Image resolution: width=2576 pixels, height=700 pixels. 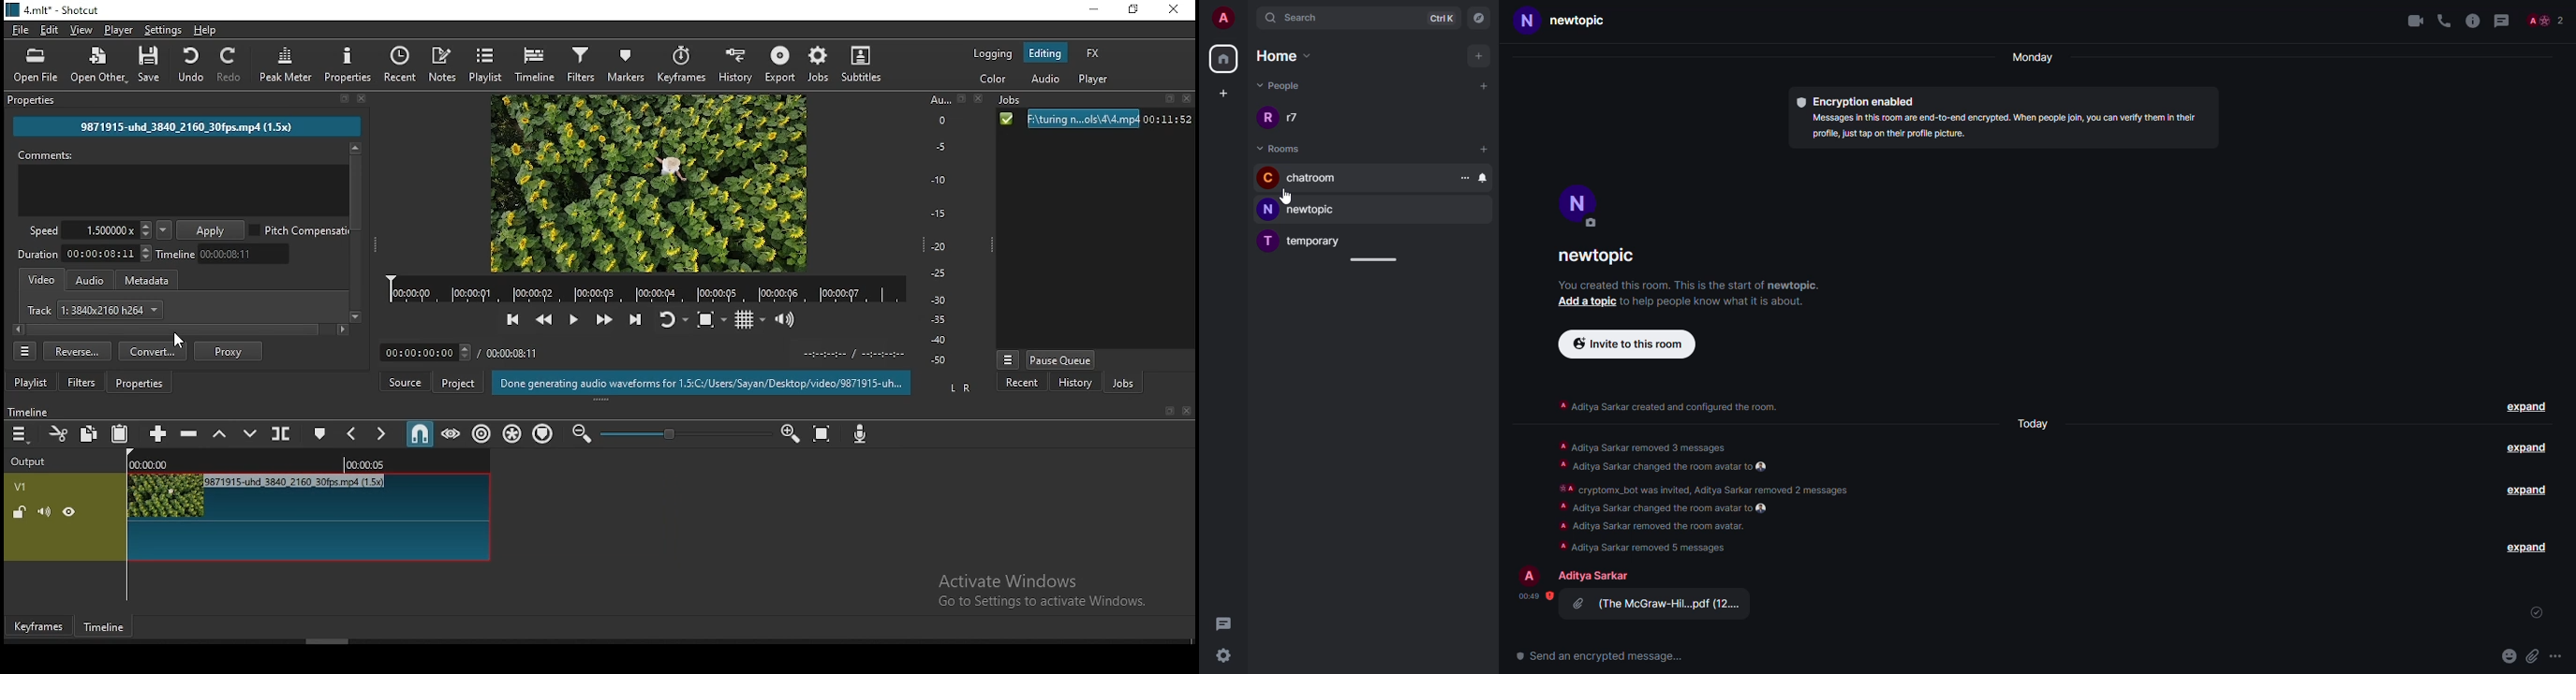 I want to click on timeline, so click(x=224, y=255).